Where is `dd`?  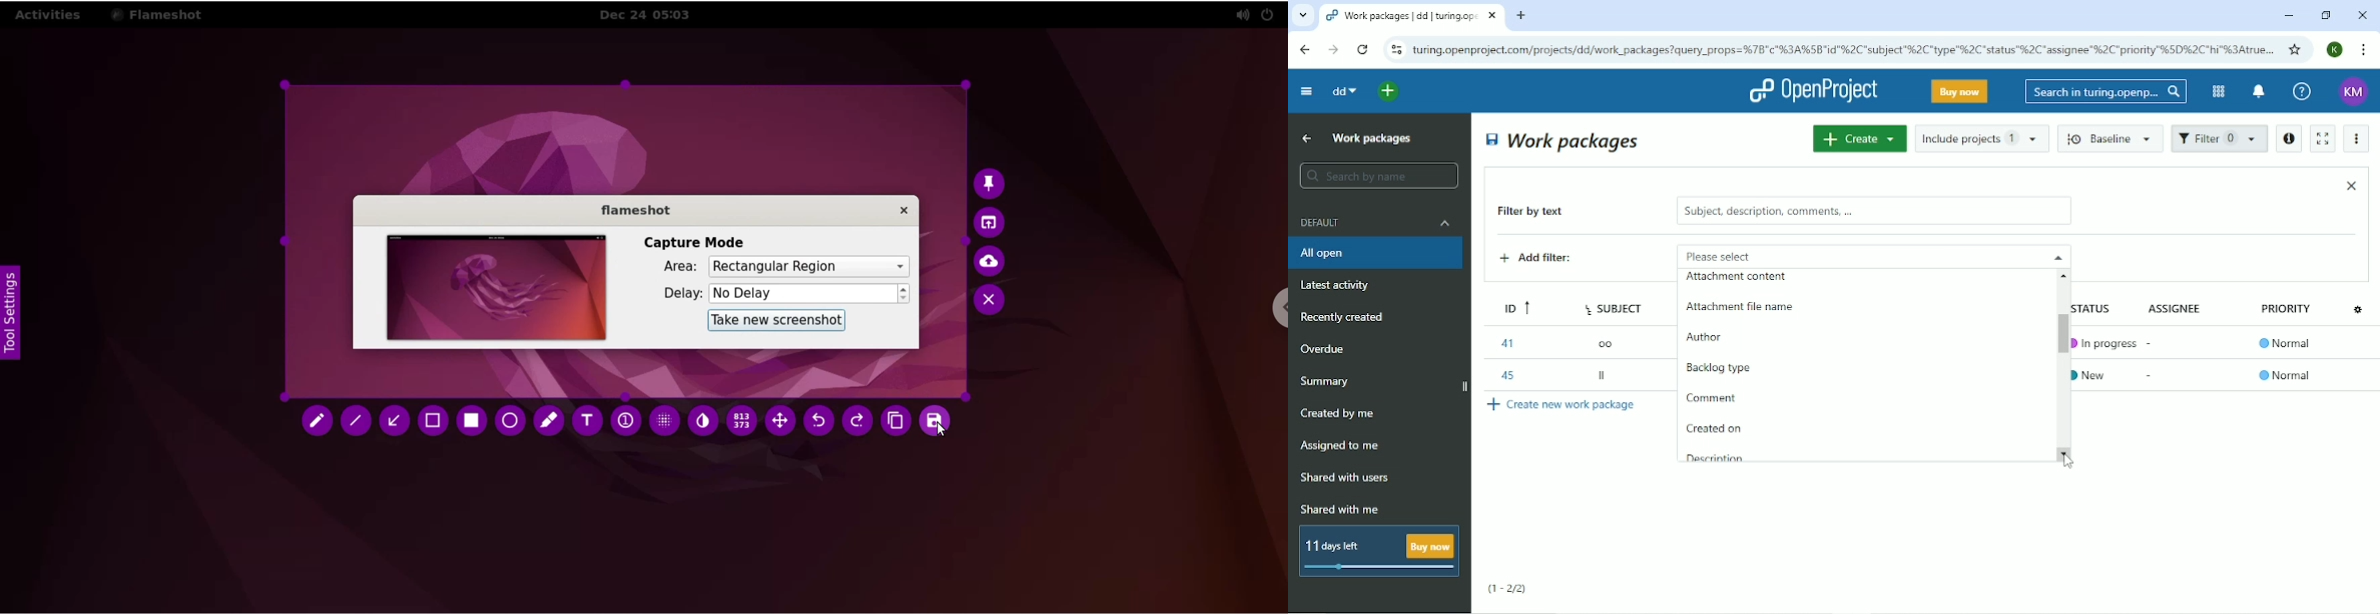
dd is located at coordinates (1343, 91).